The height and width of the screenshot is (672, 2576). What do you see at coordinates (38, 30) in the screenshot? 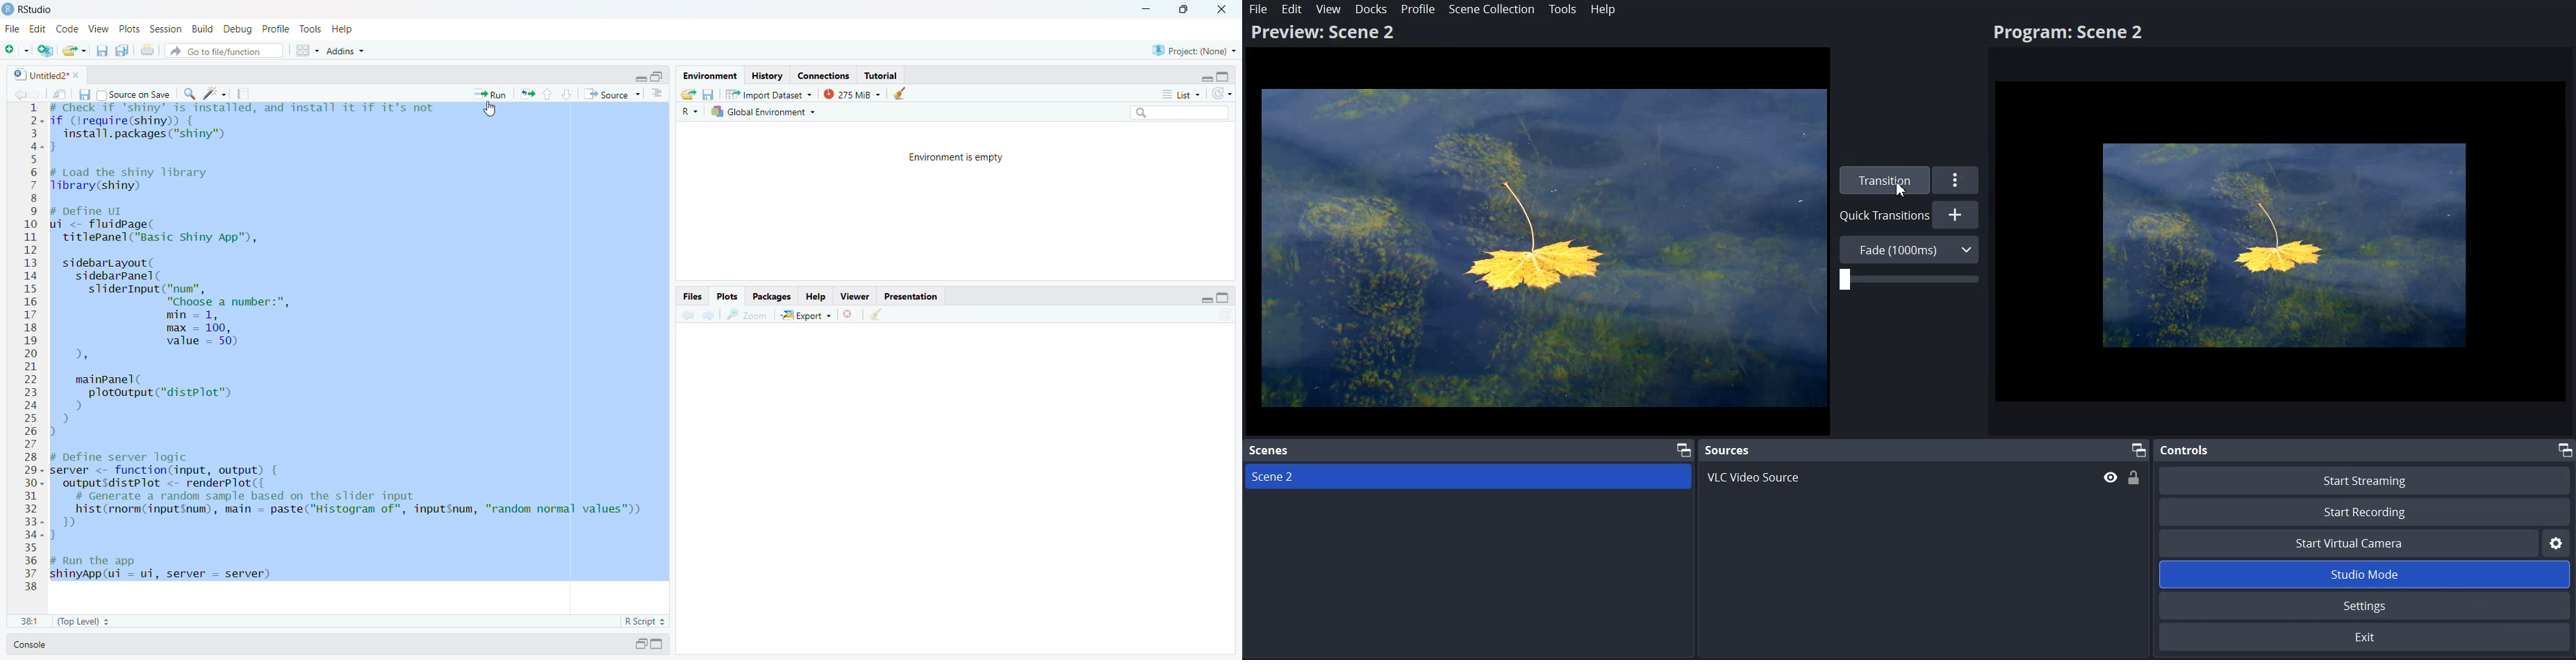
I see `Edit` at bounding box center [38, 30].